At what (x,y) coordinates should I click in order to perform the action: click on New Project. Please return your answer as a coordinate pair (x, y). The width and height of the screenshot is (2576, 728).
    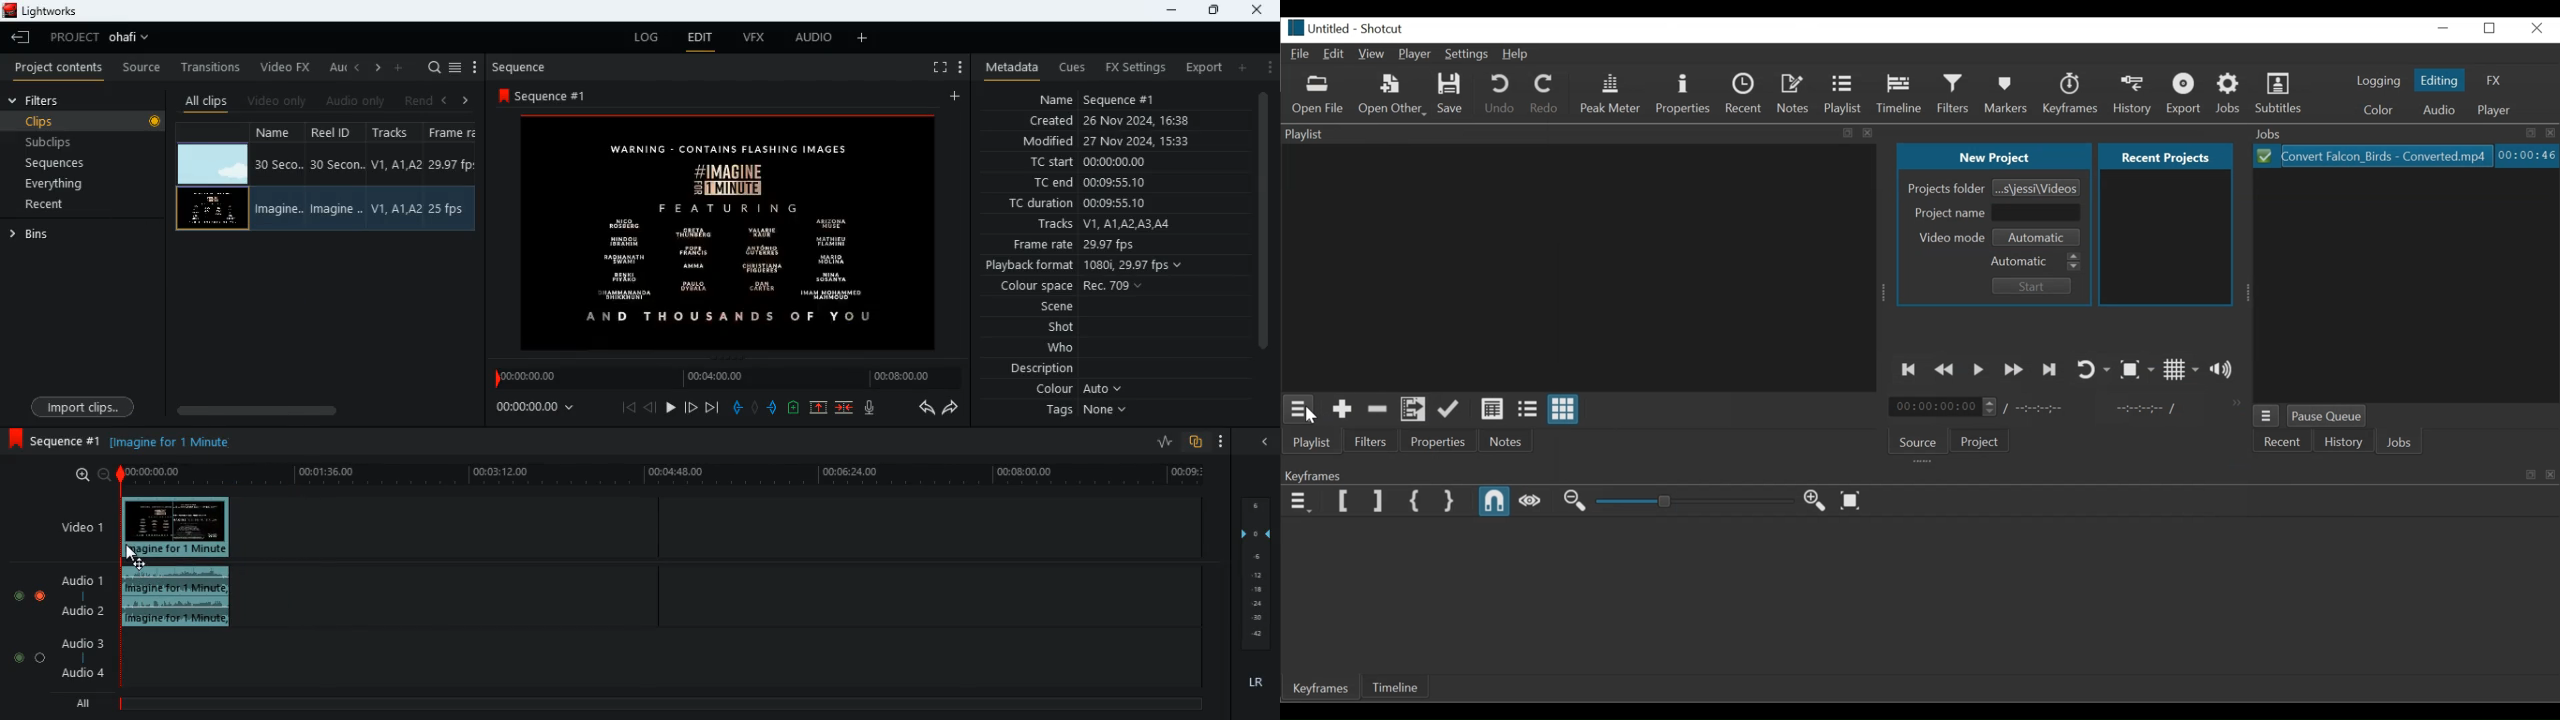
    Looking at the image, I should click on (1993, 156).